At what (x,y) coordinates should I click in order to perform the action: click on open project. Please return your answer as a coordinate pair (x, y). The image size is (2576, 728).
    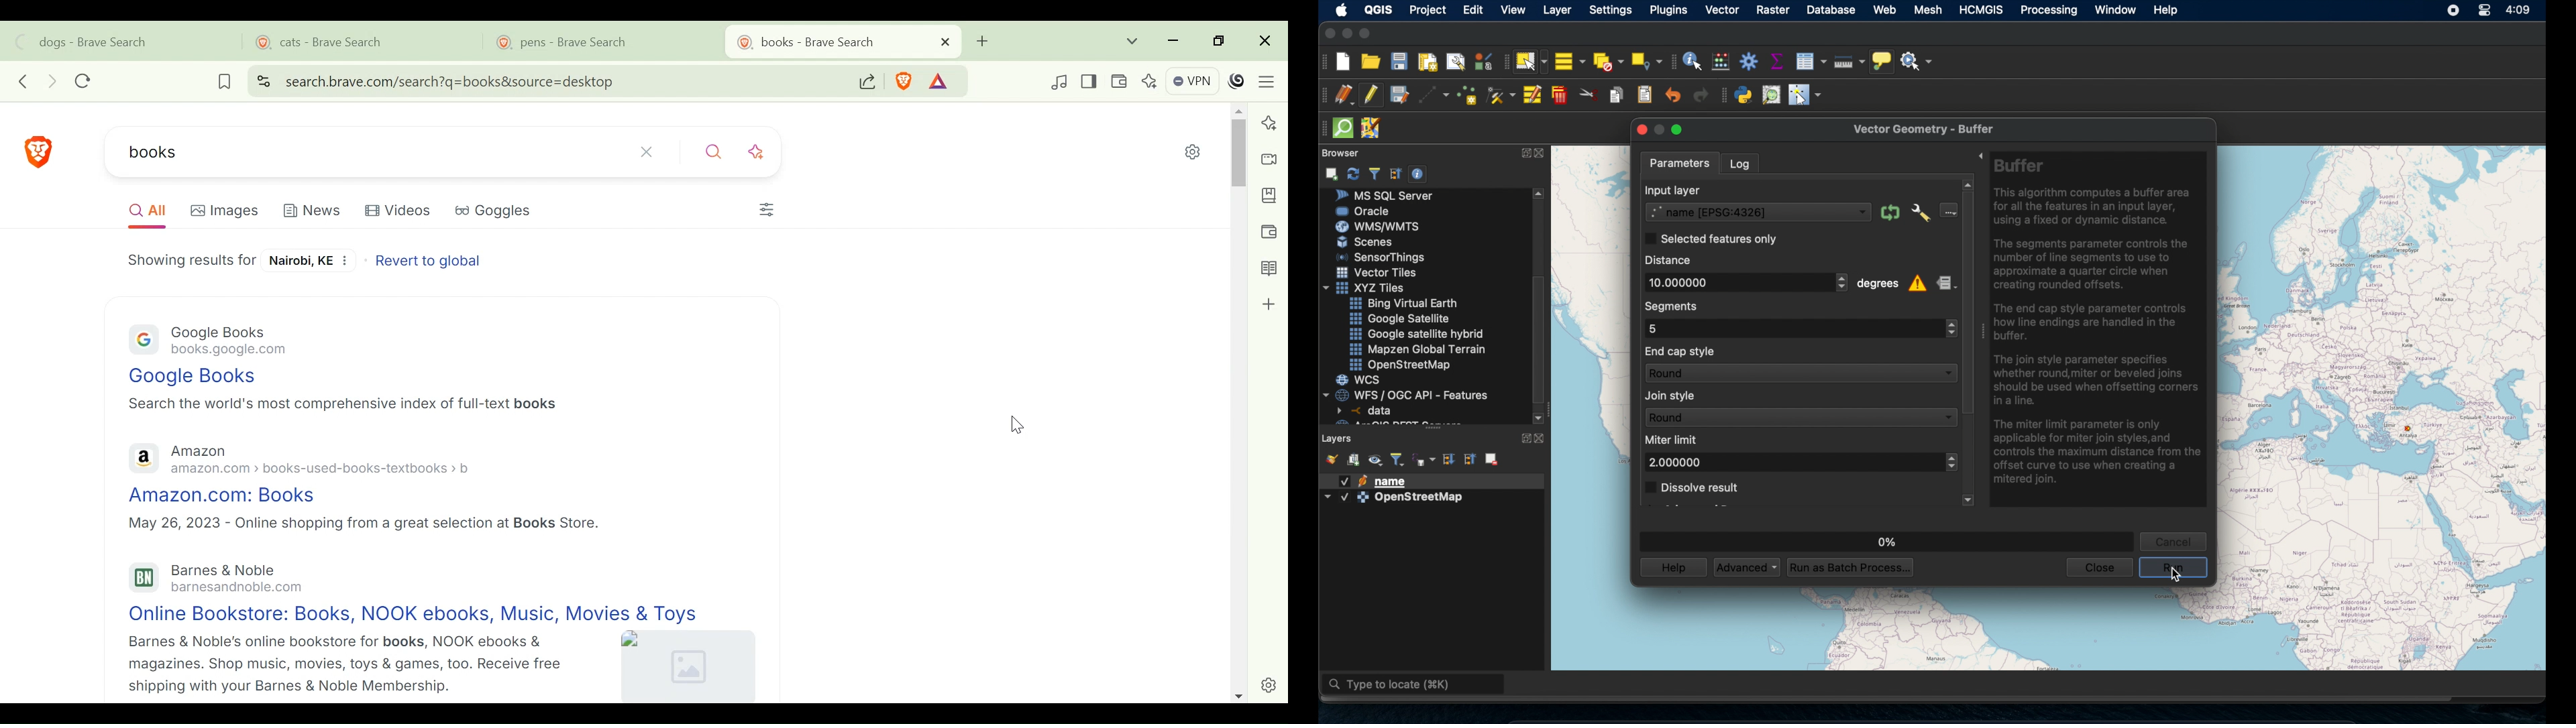
    Looking at the image, I should click on (1371, 62).